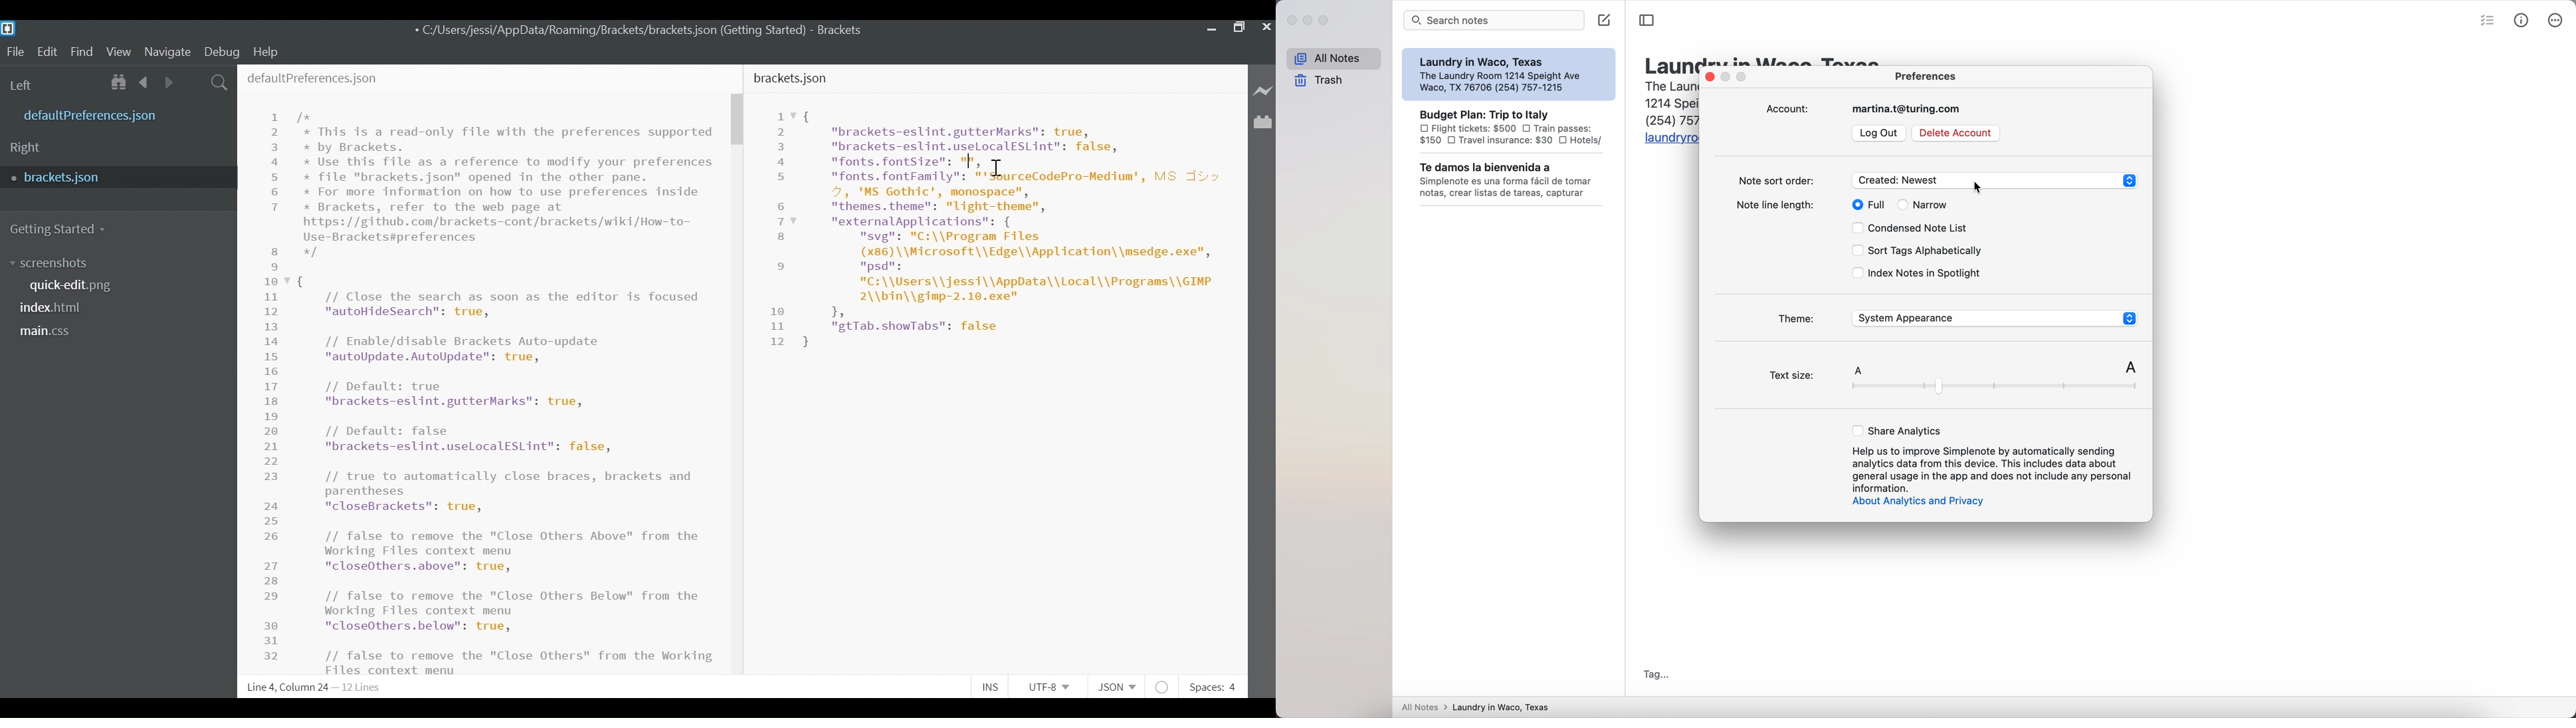  Describe the element at coordinates (1870, 204) in the screenshot. I see `full` at that location.